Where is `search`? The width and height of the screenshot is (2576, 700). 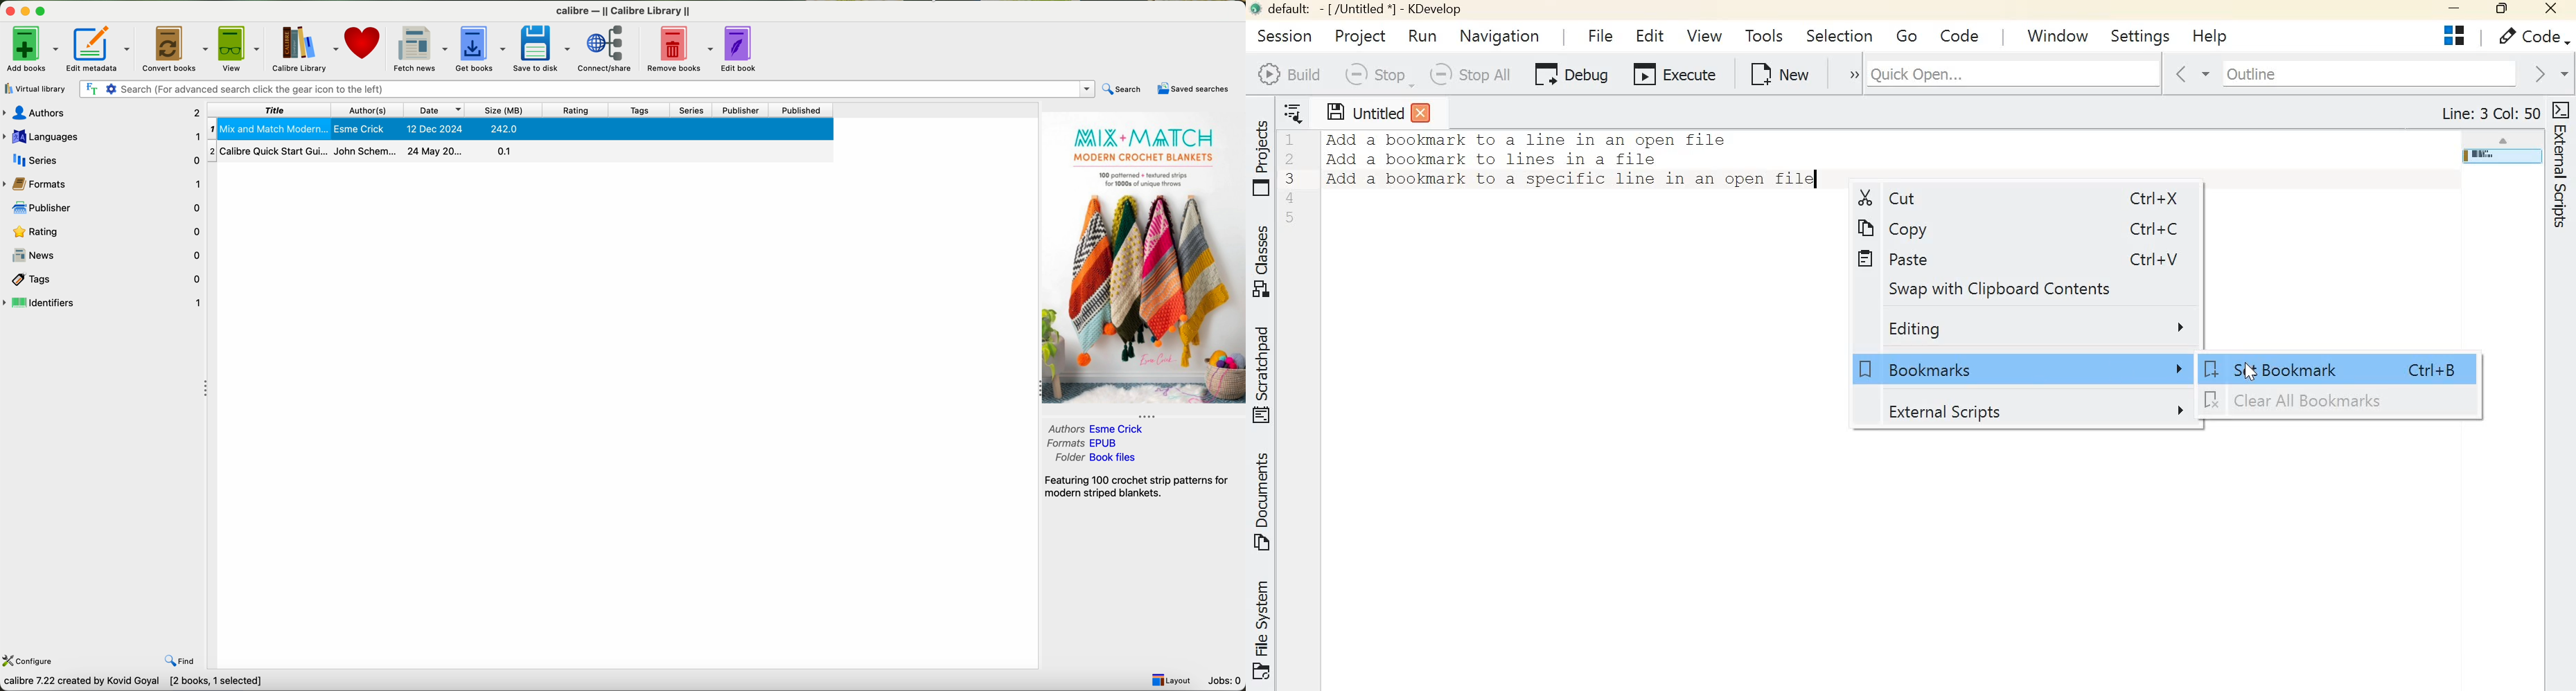 search is located at coordinates (1122, 89).